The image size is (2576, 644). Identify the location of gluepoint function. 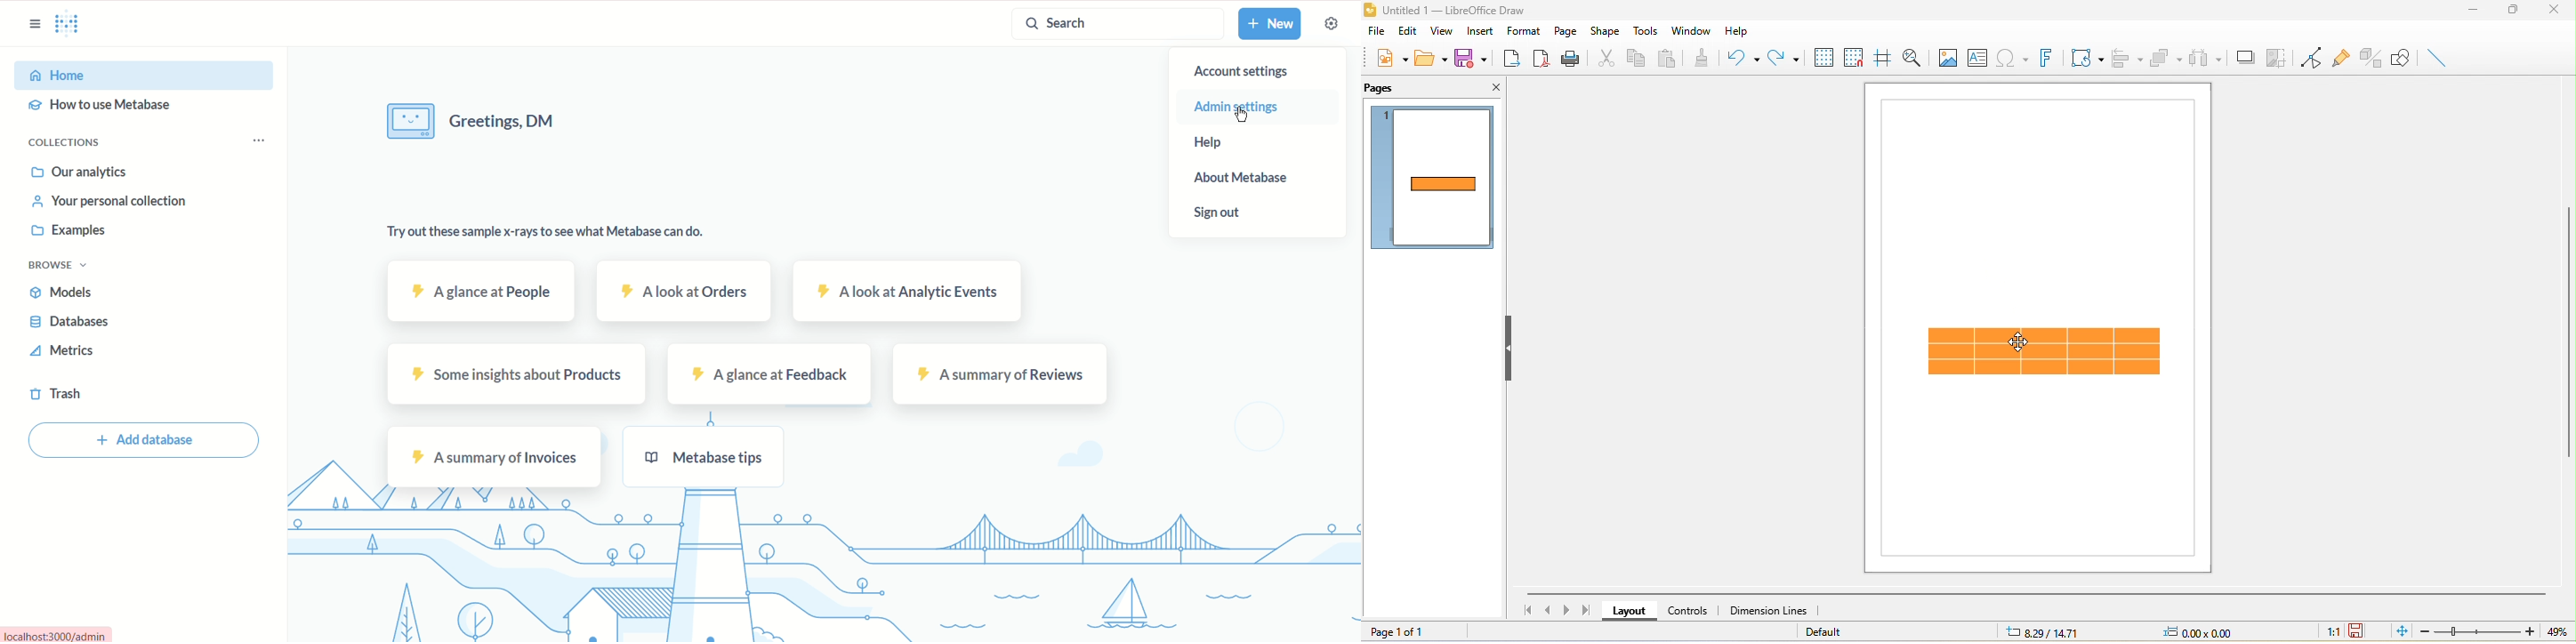
(2343, 57).